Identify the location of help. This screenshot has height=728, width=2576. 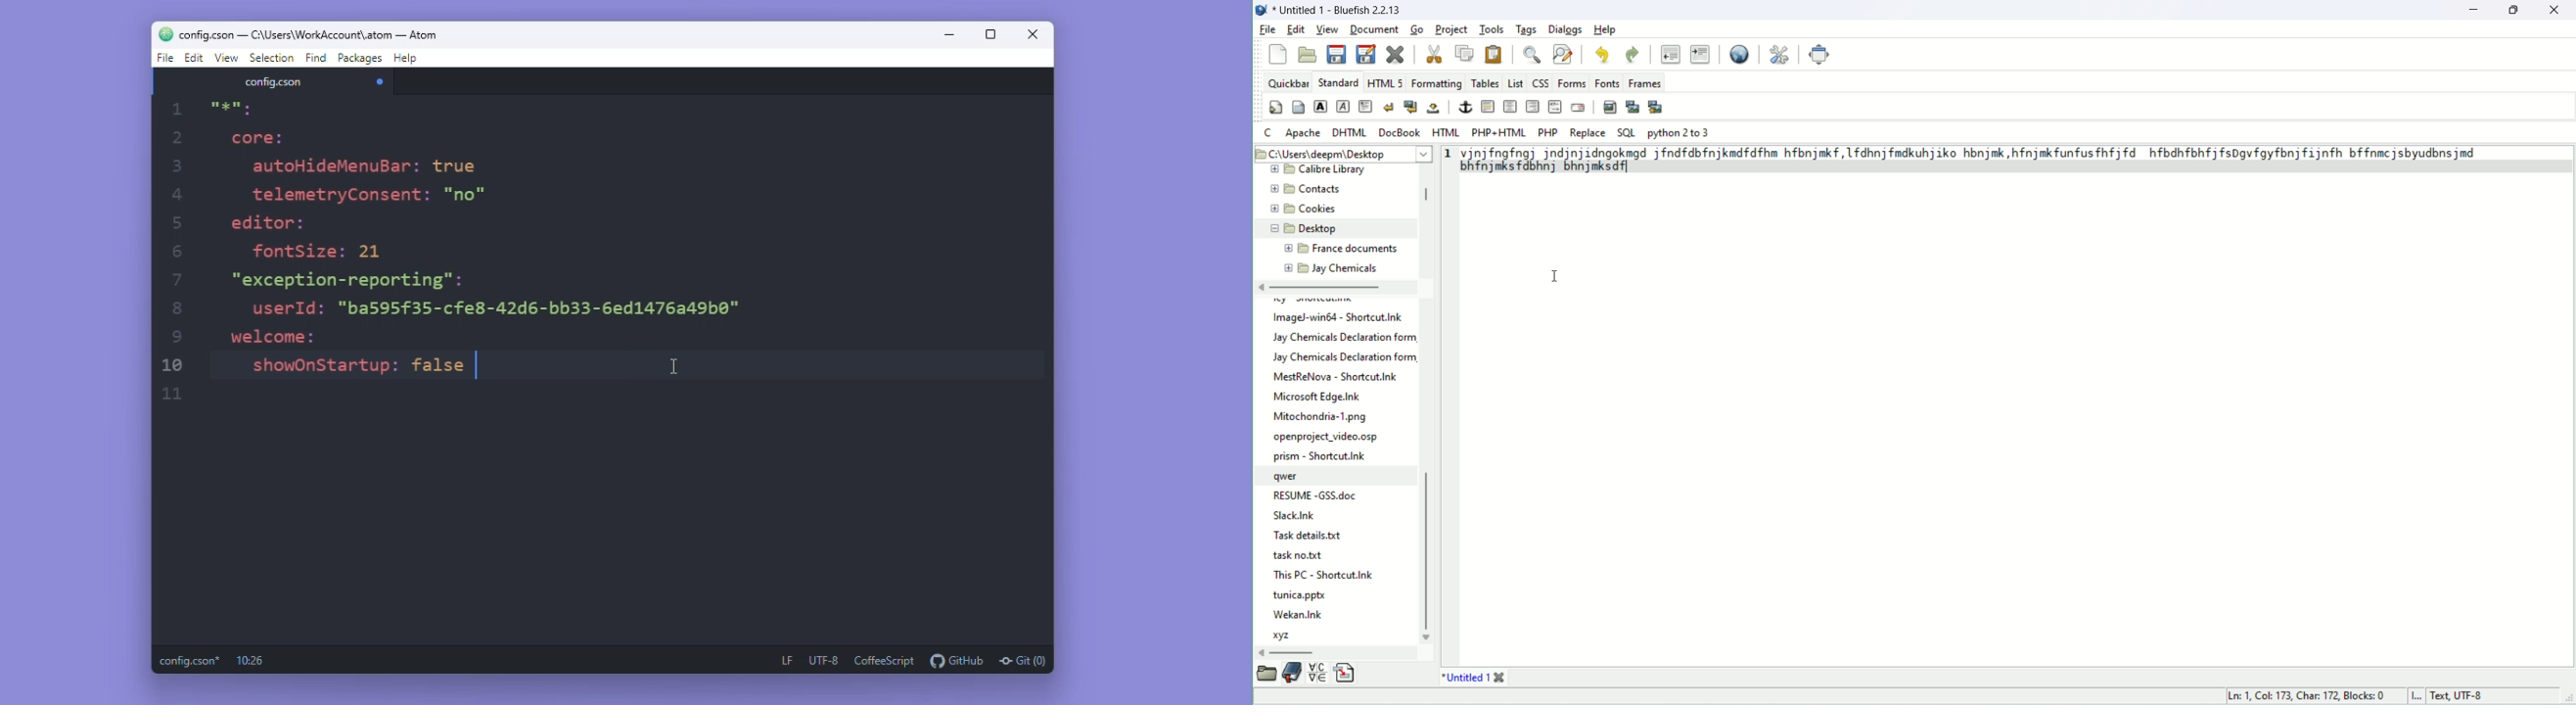
(1609, 29).